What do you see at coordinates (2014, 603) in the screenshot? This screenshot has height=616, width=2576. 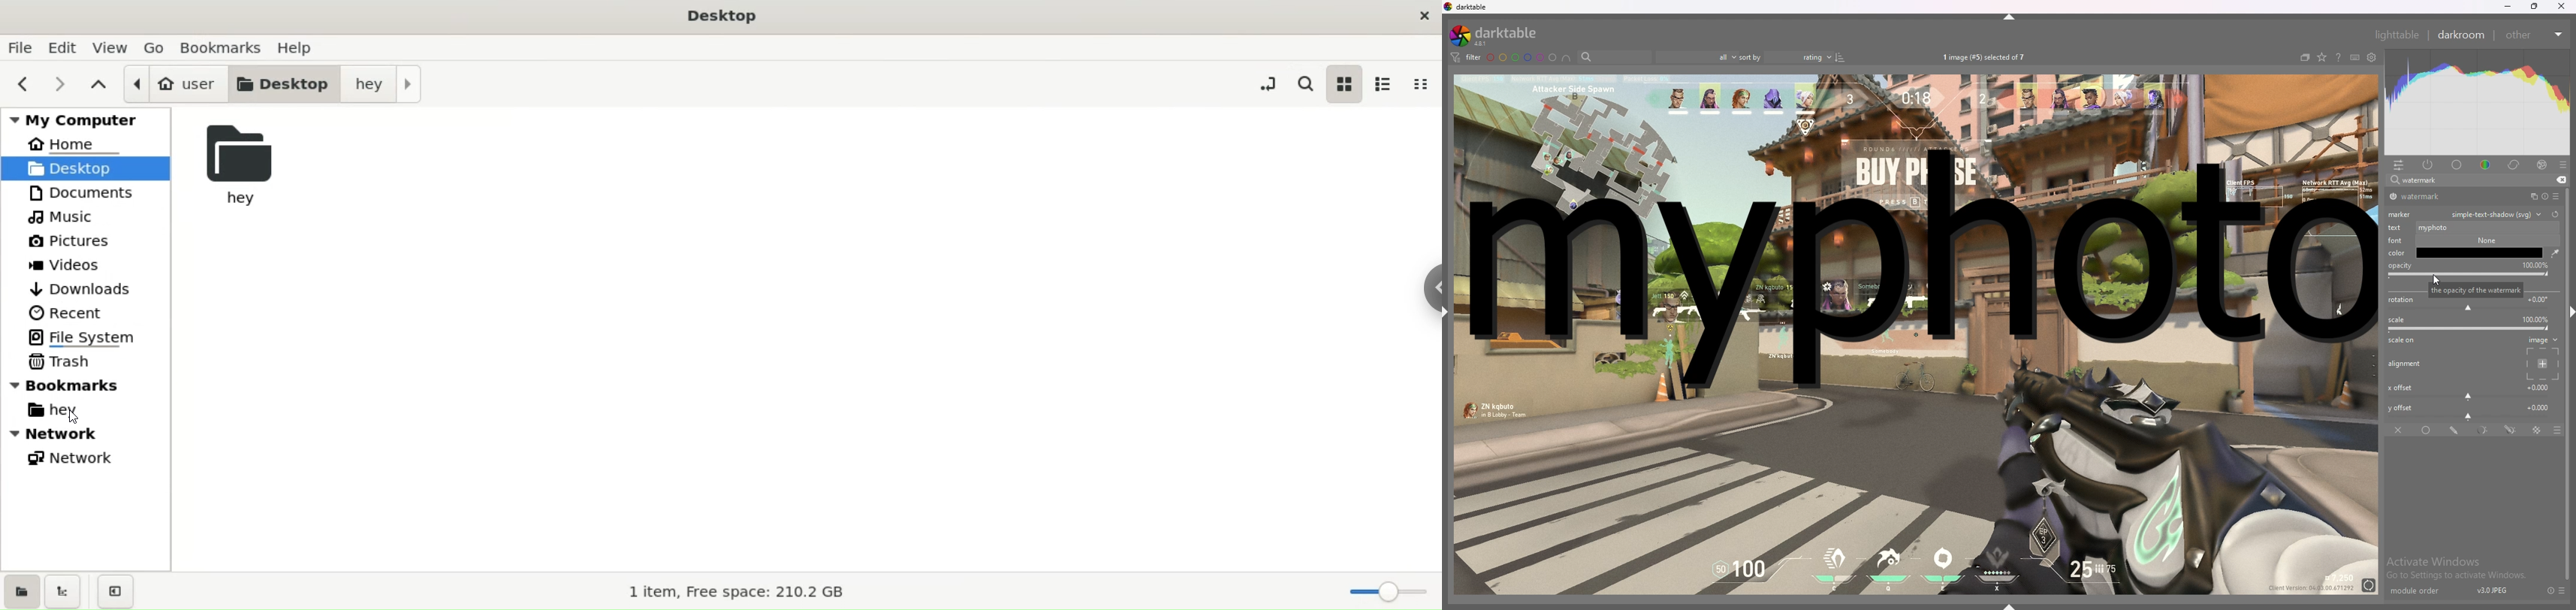 I see `show` at bounding box center [2014, 603].